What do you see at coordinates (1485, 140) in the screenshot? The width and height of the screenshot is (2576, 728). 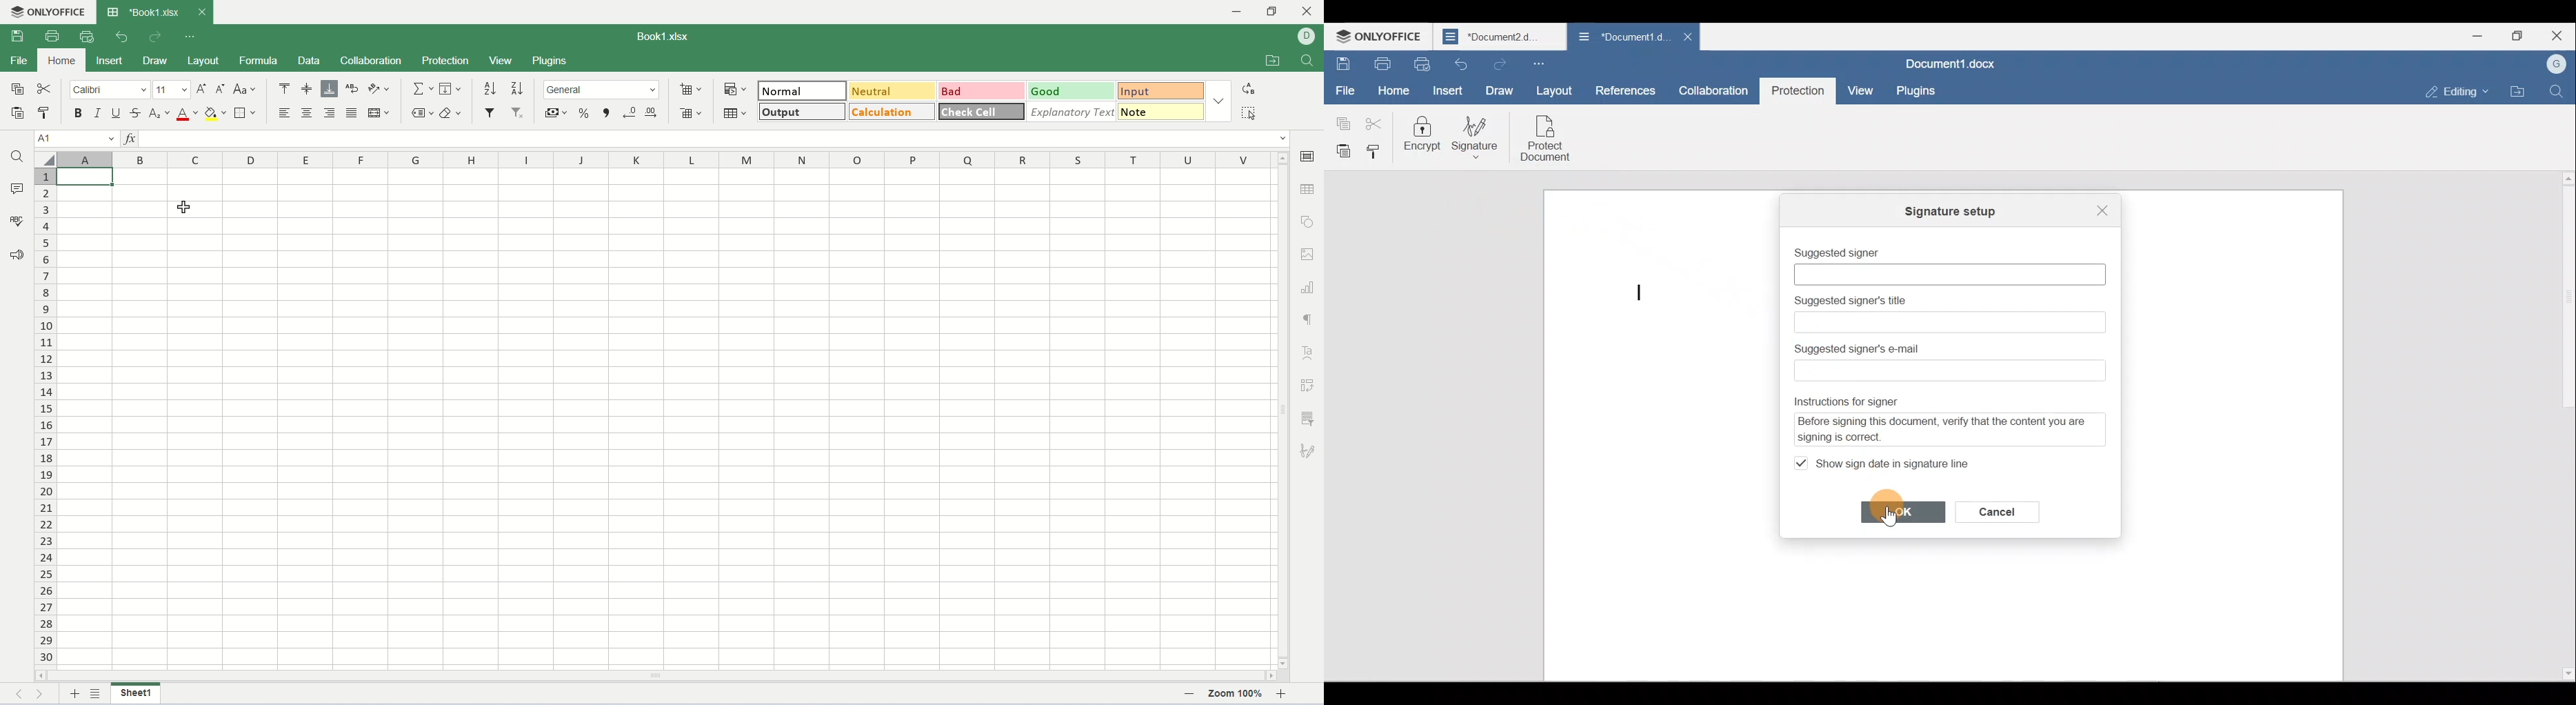 I see `Signature` at bounding box center [1485, 140].